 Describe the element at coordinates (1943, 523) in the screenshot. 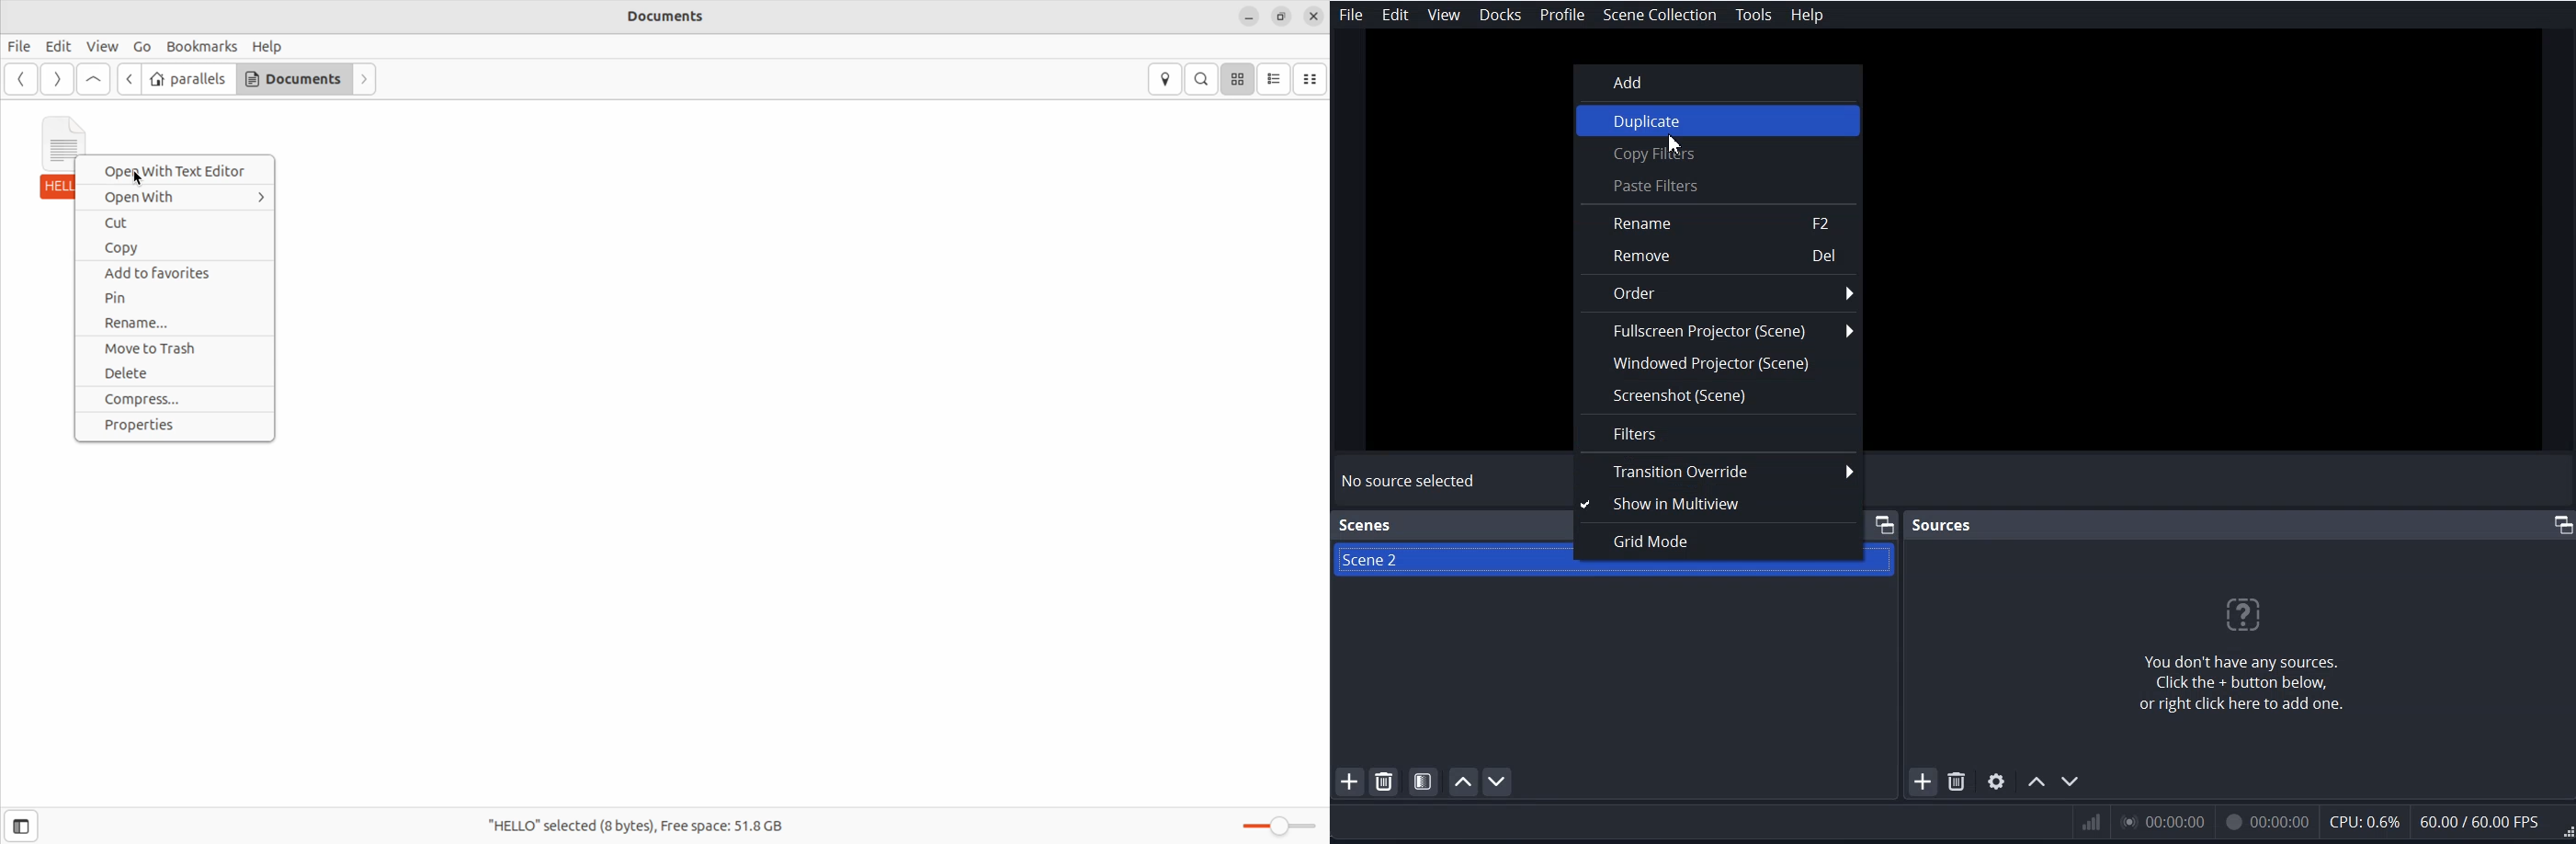

I see `Sources` at that location.